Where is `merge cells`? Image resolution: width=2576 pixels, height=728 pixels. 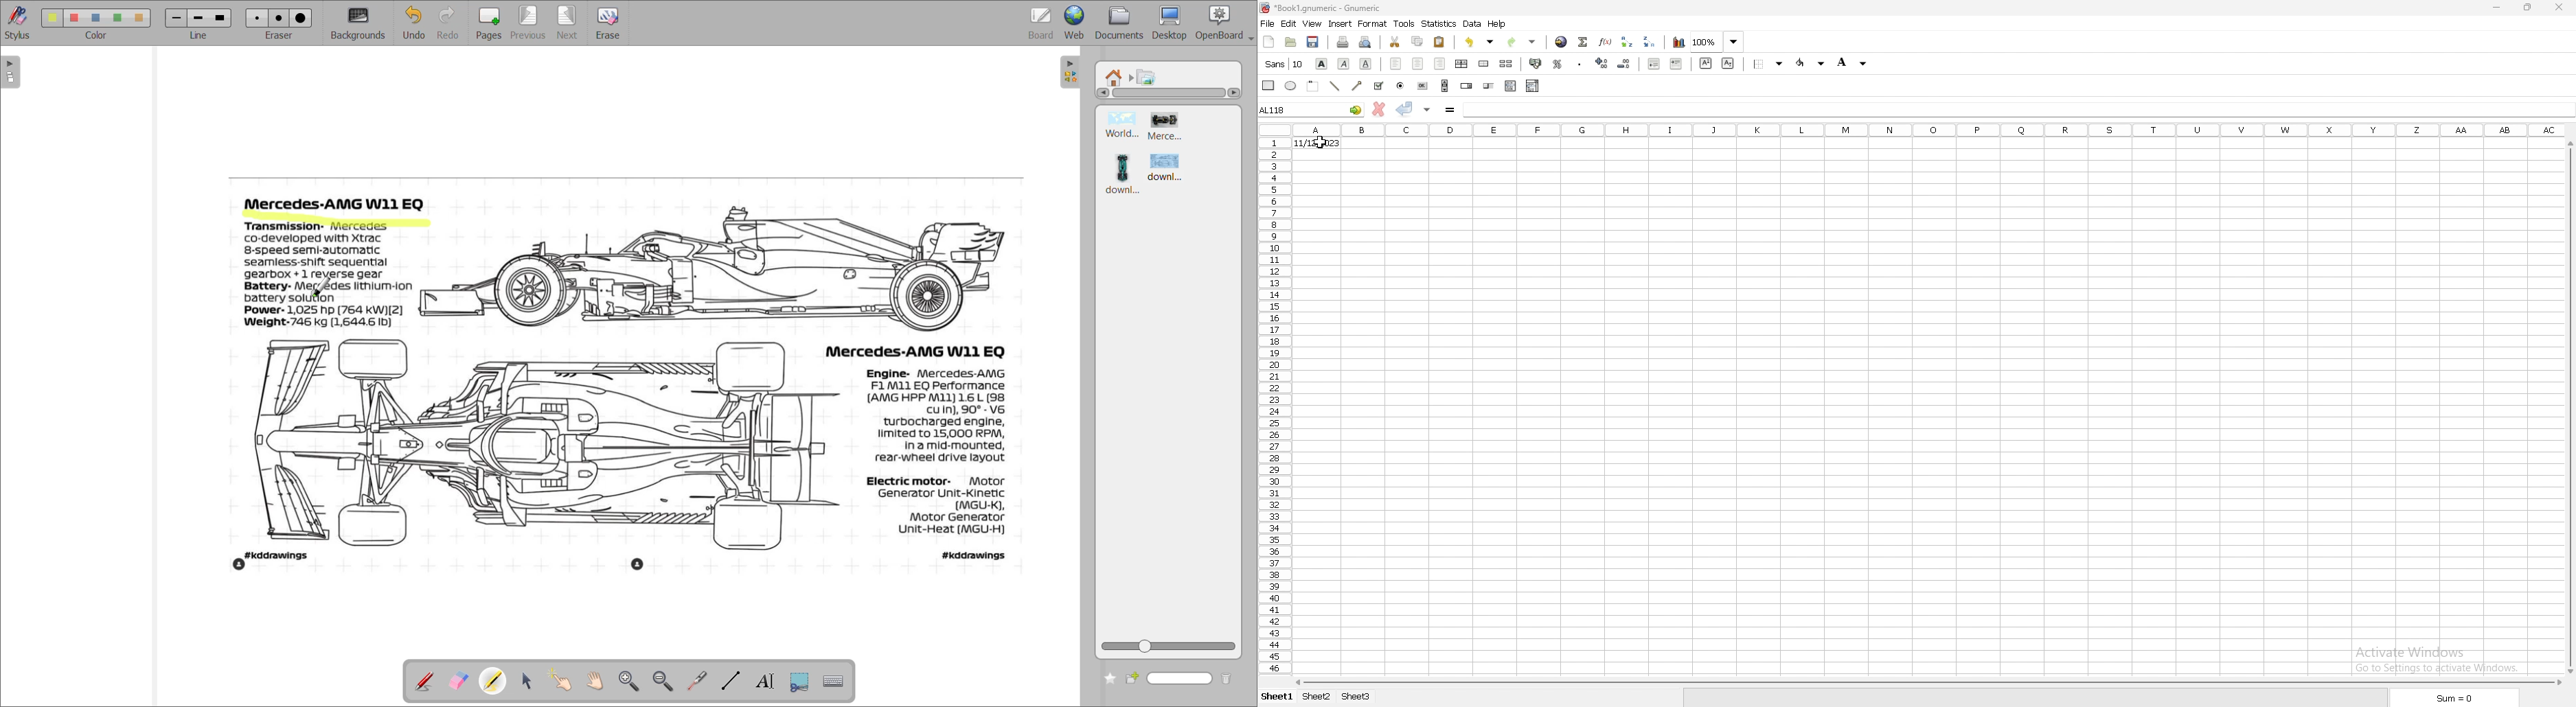
merge cells is located at coordinates (1483, 65).